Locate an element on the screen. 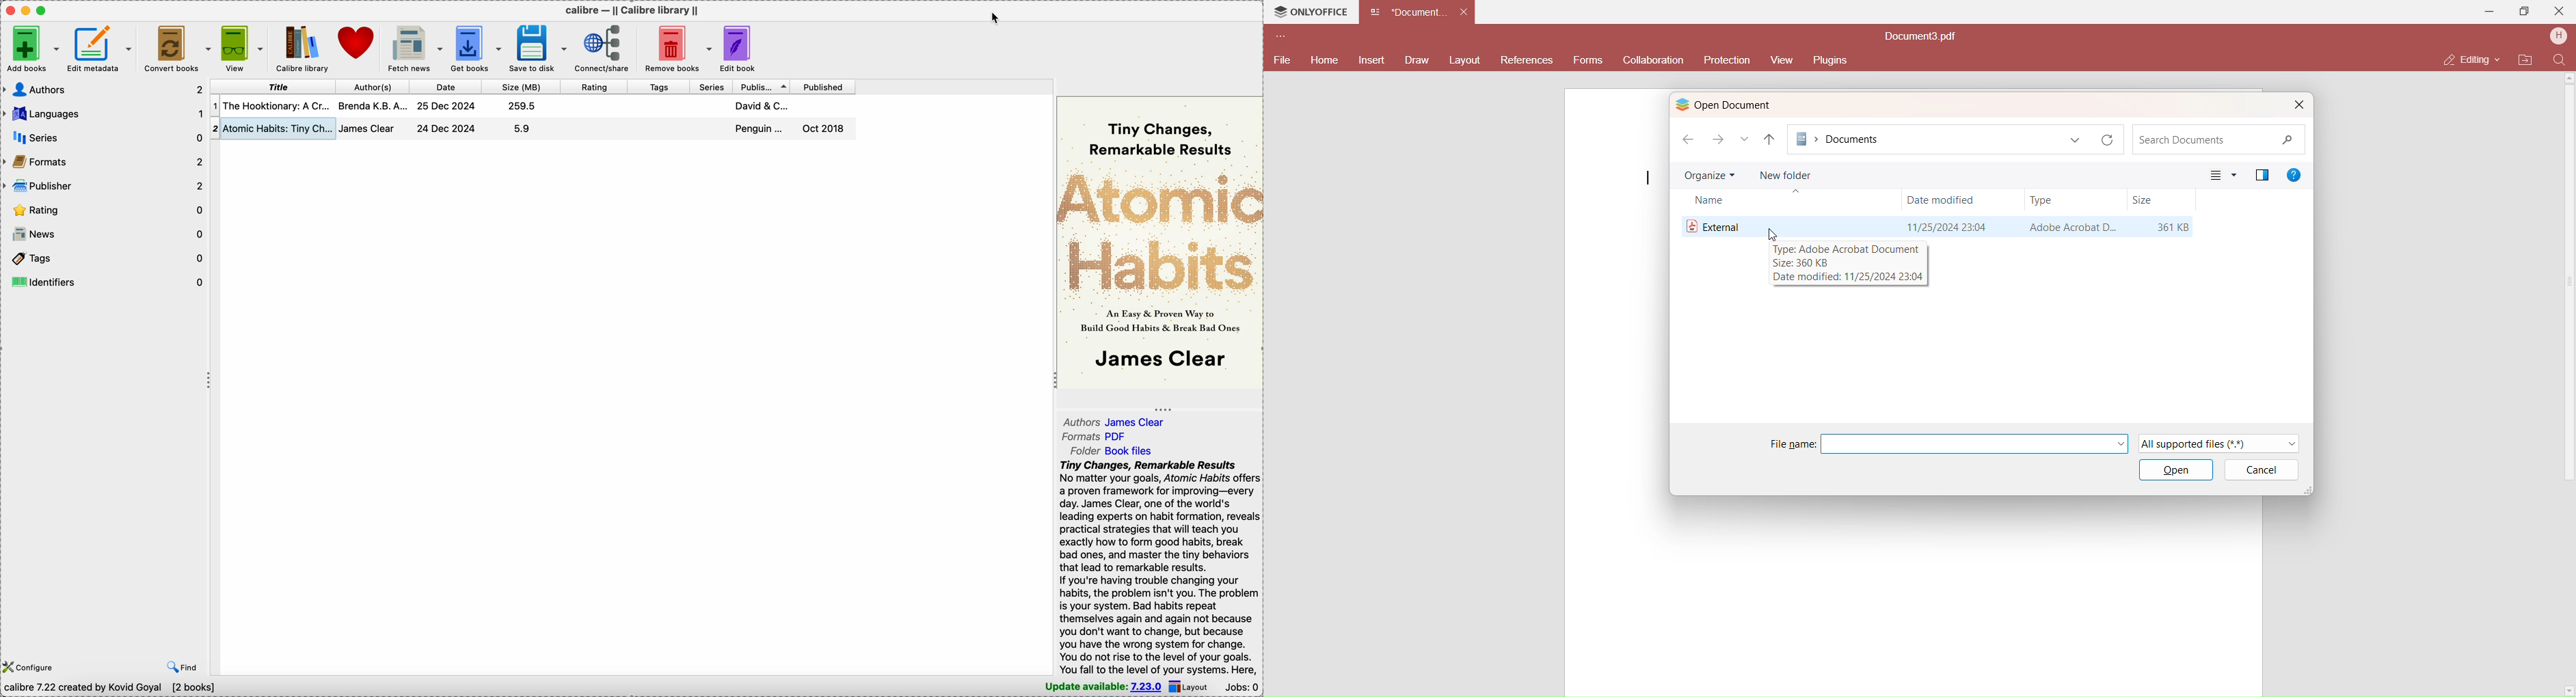  get books is located at coordinates (475, 47).